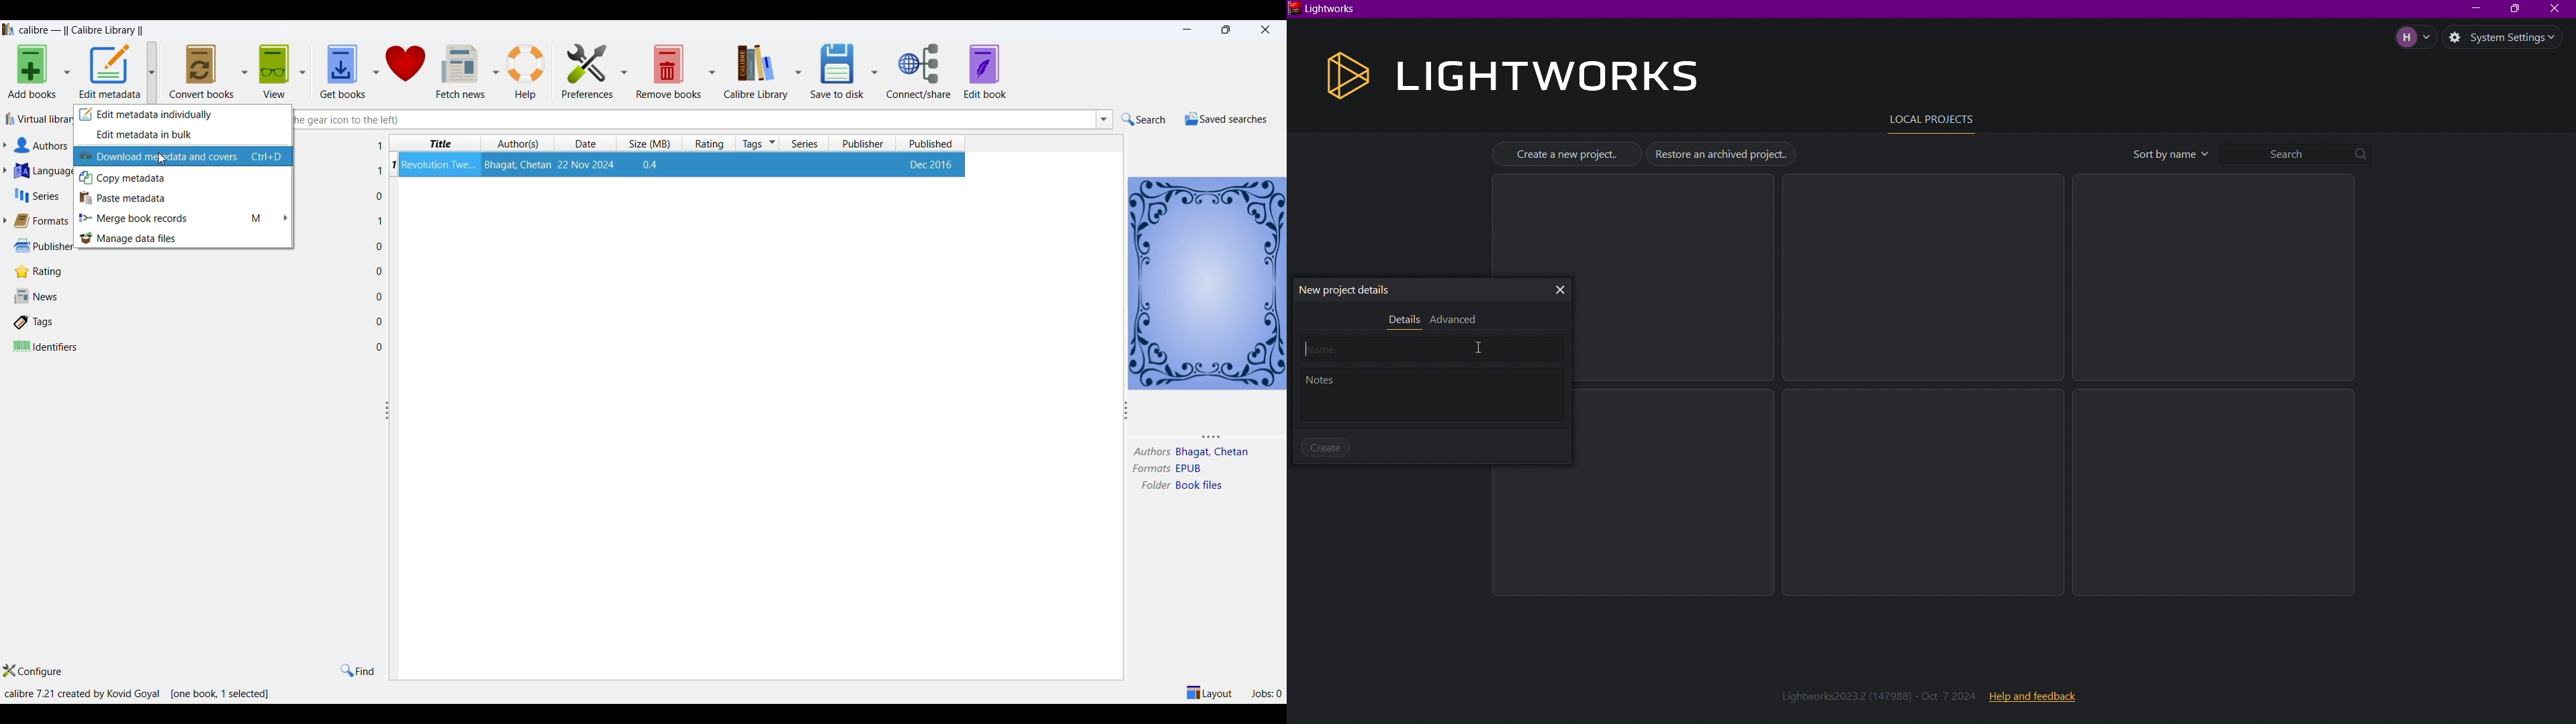  Describe the element at coordinates (376, 170) in the screenshot. I see `1` at that location.